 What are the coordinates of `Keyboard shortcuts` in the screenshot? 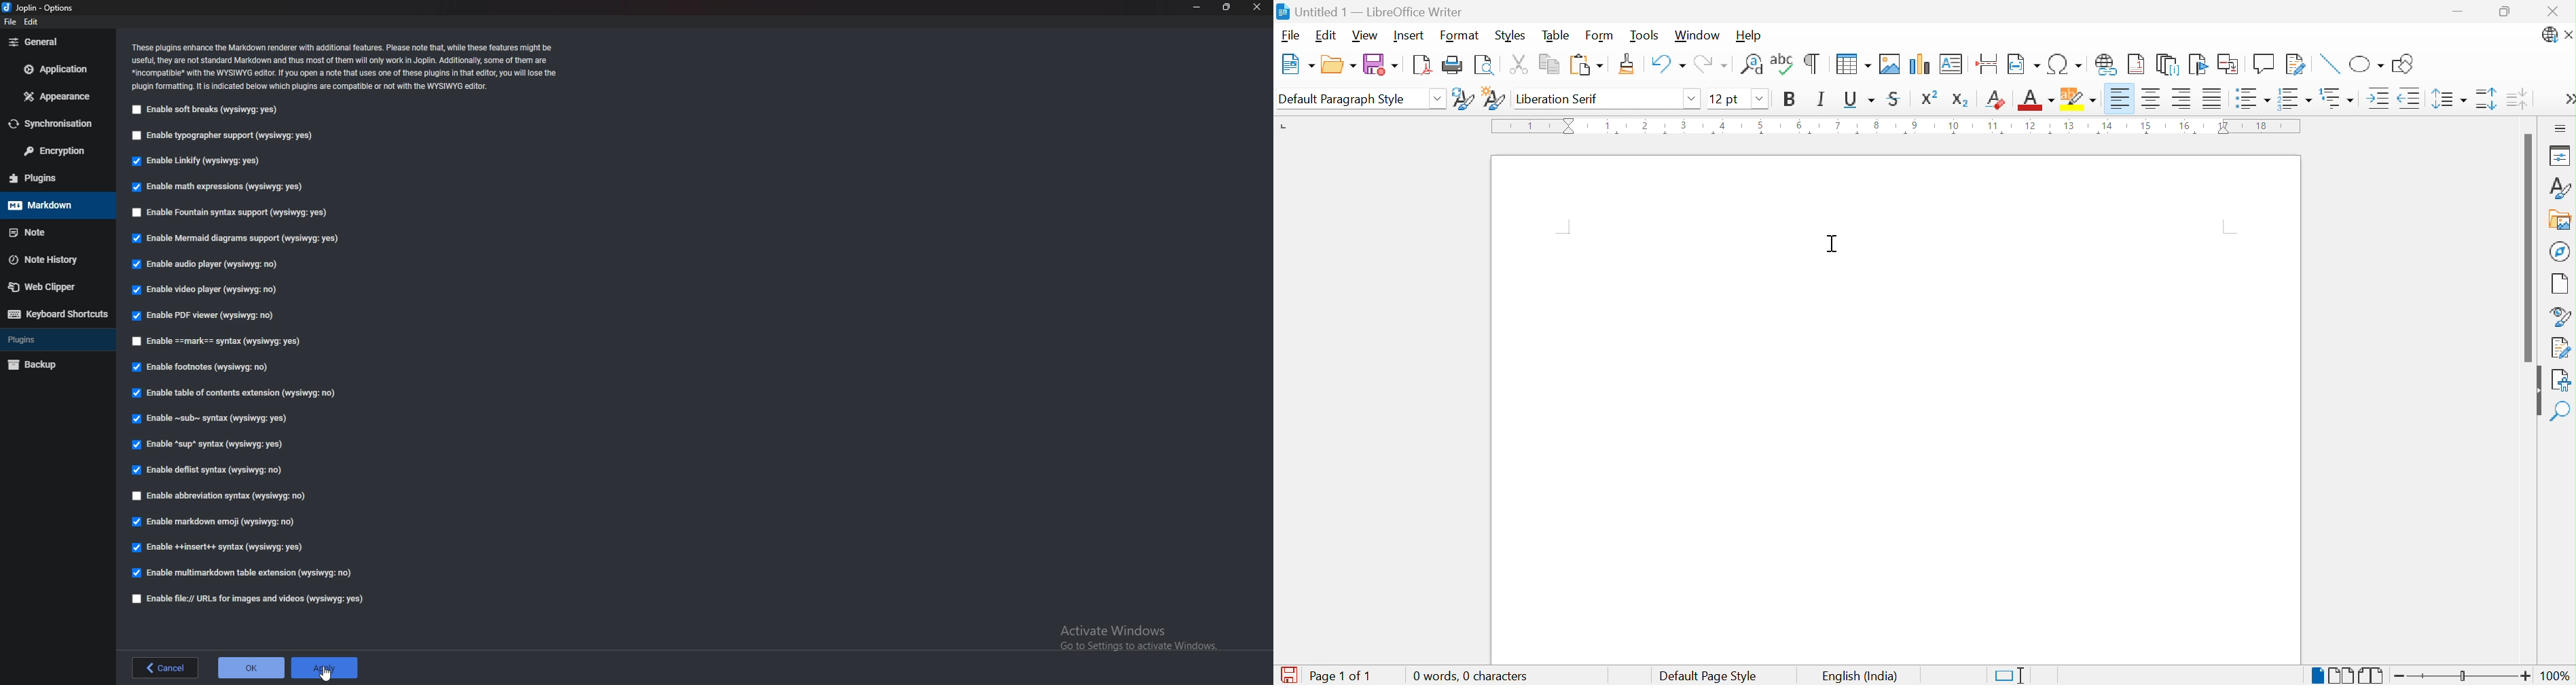 It's located at (59, 313).